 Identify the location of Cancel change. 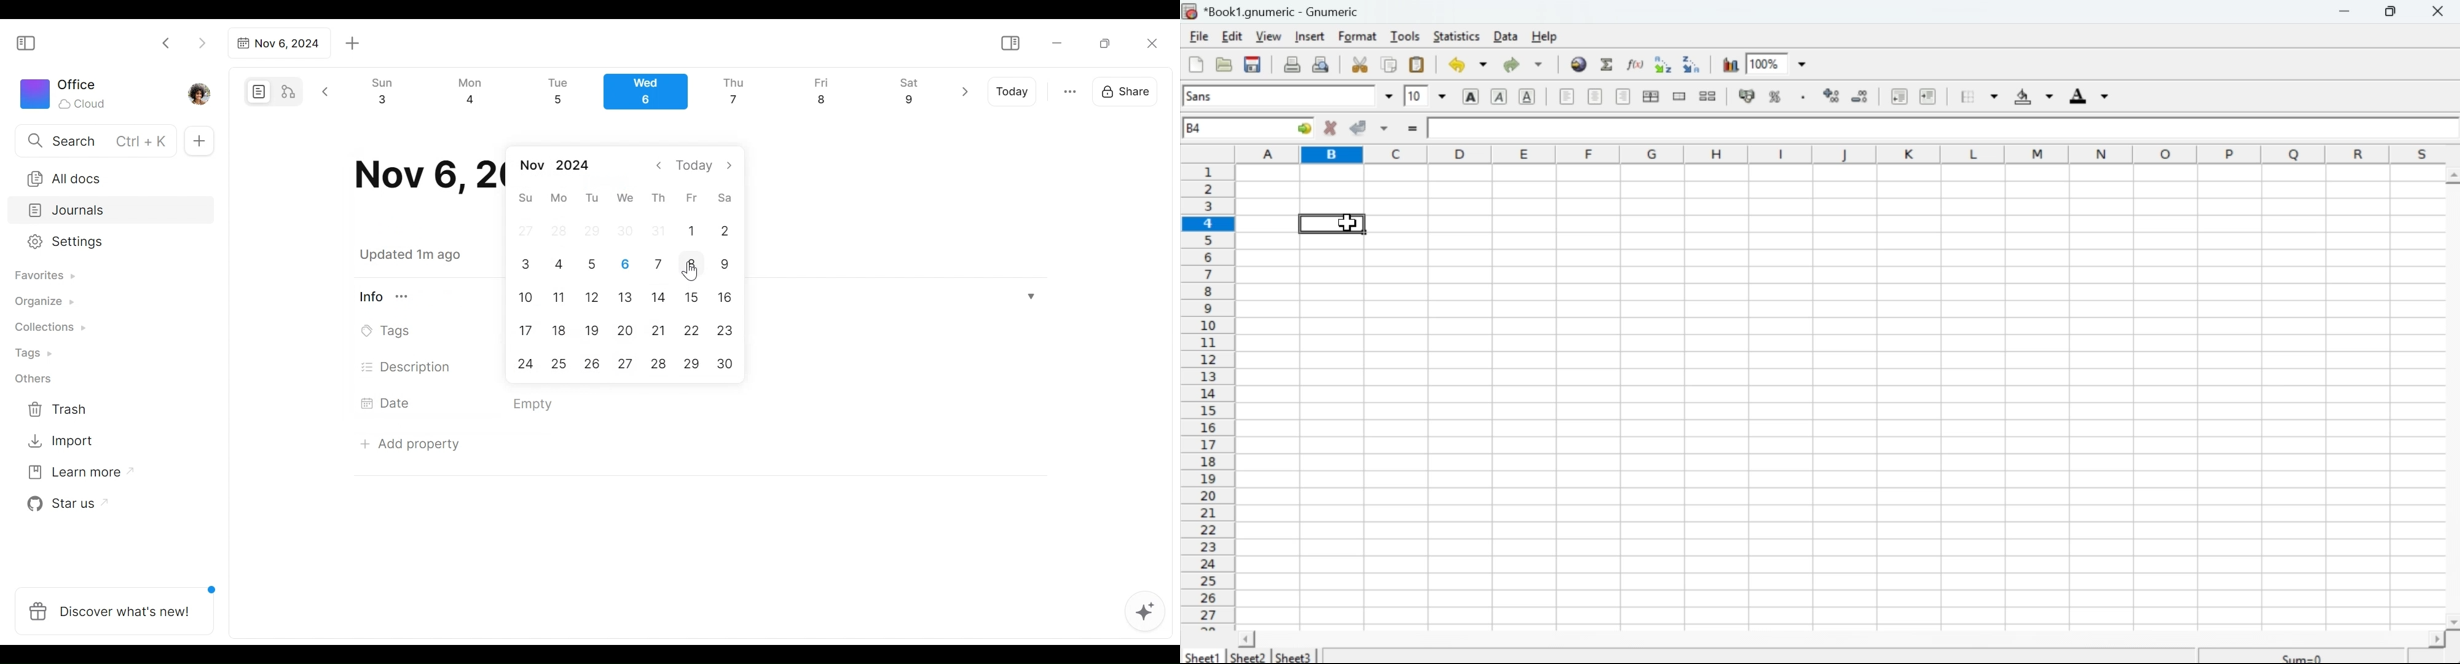
(1330, 129).